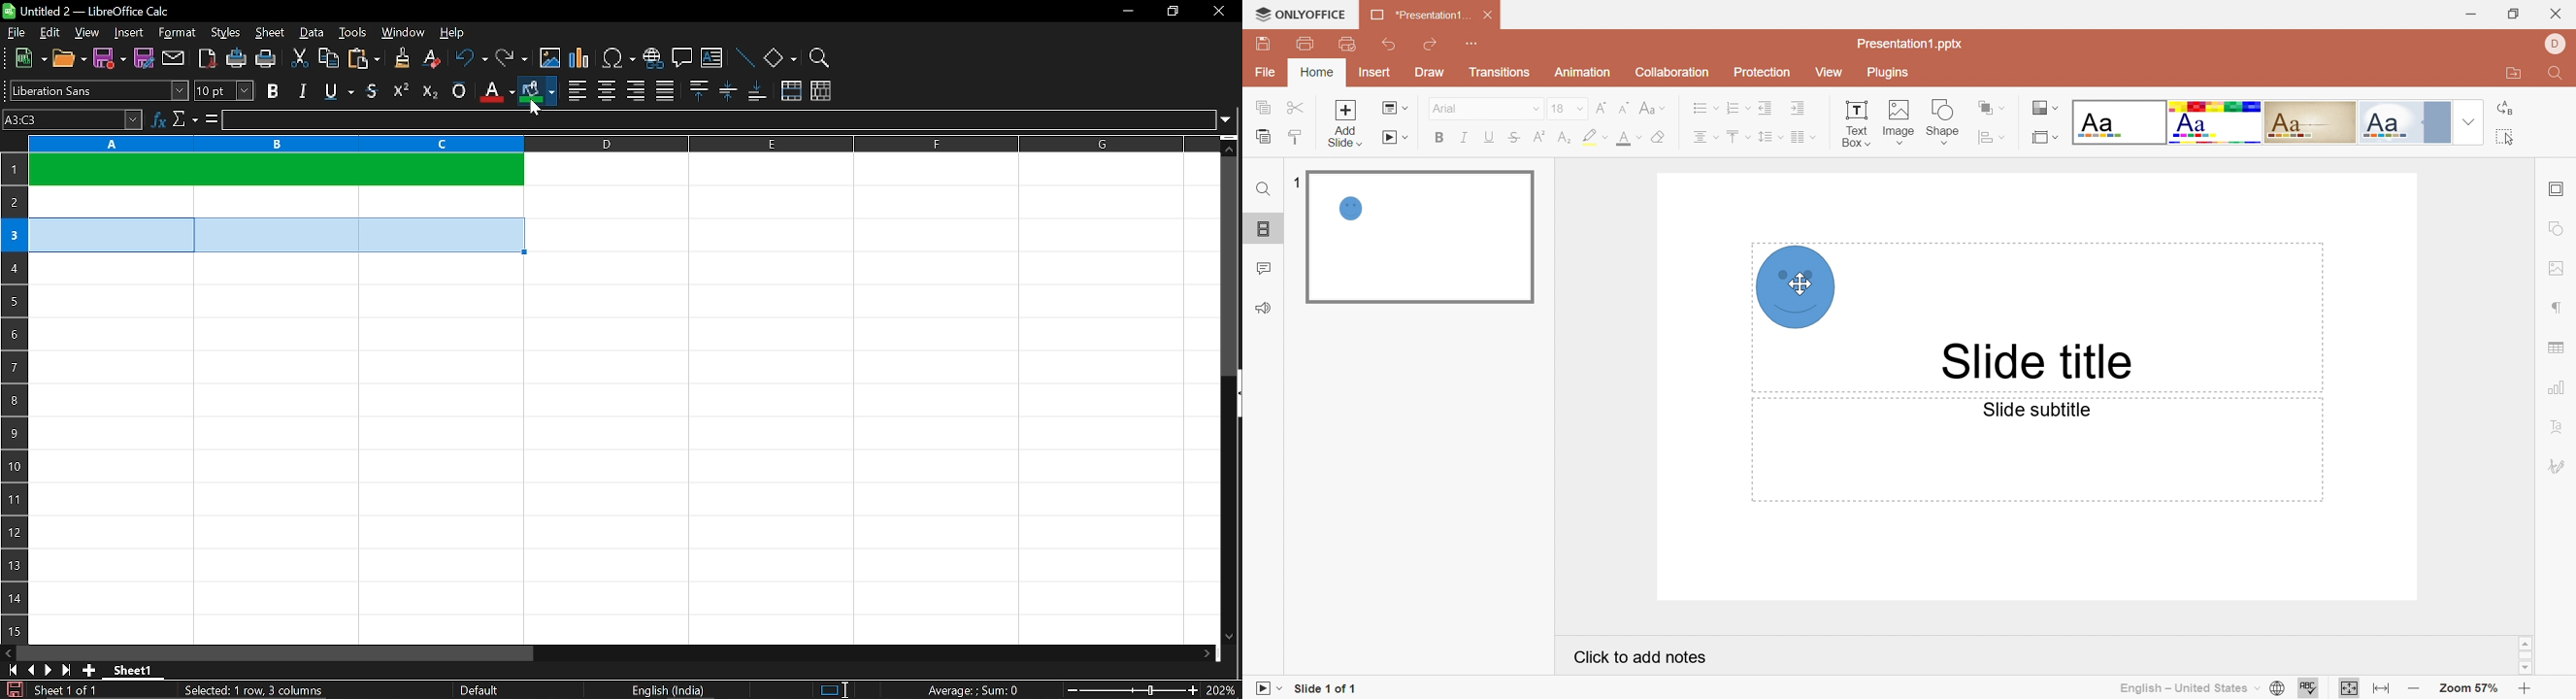 The height and width of the screenshot is (700, 2576). Describe the element at coordinates (2557, 427) in the screenshot. I see `Text Art settings` at that location.